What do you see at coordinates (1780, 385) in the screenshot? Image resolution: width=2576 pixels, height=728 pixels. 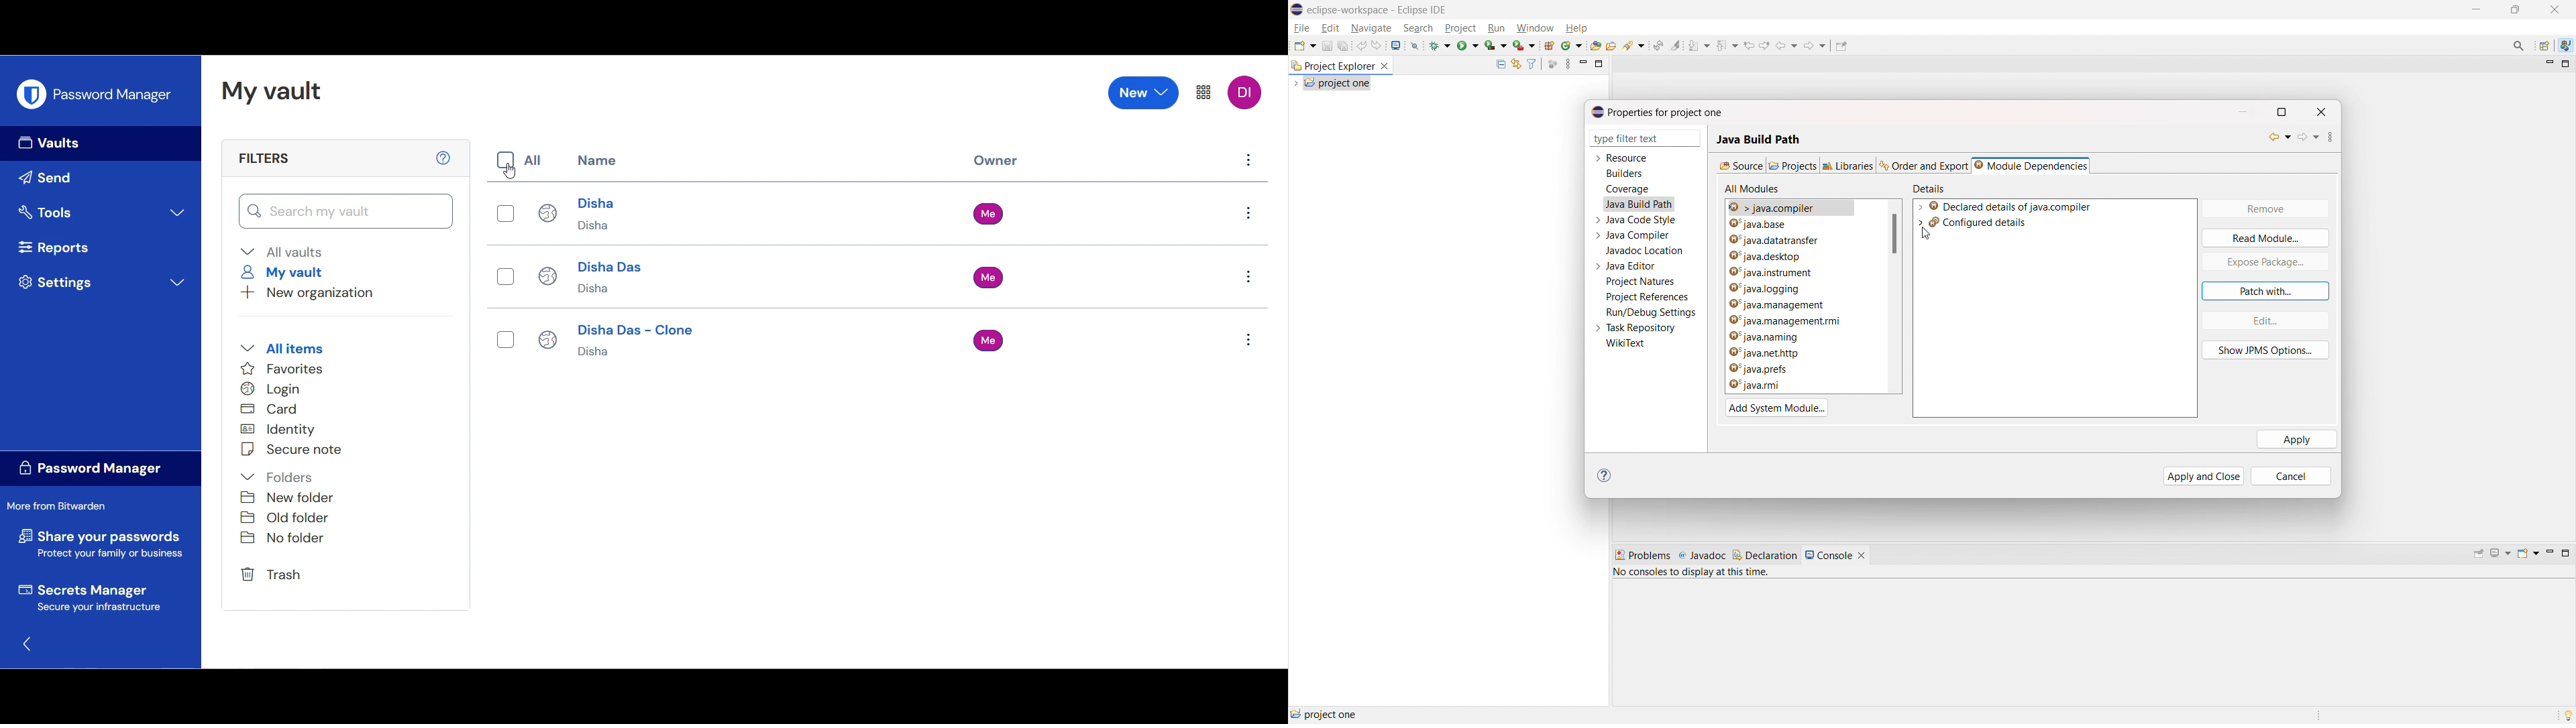 I see `java.rmi` at bounding box center [1780, 385].